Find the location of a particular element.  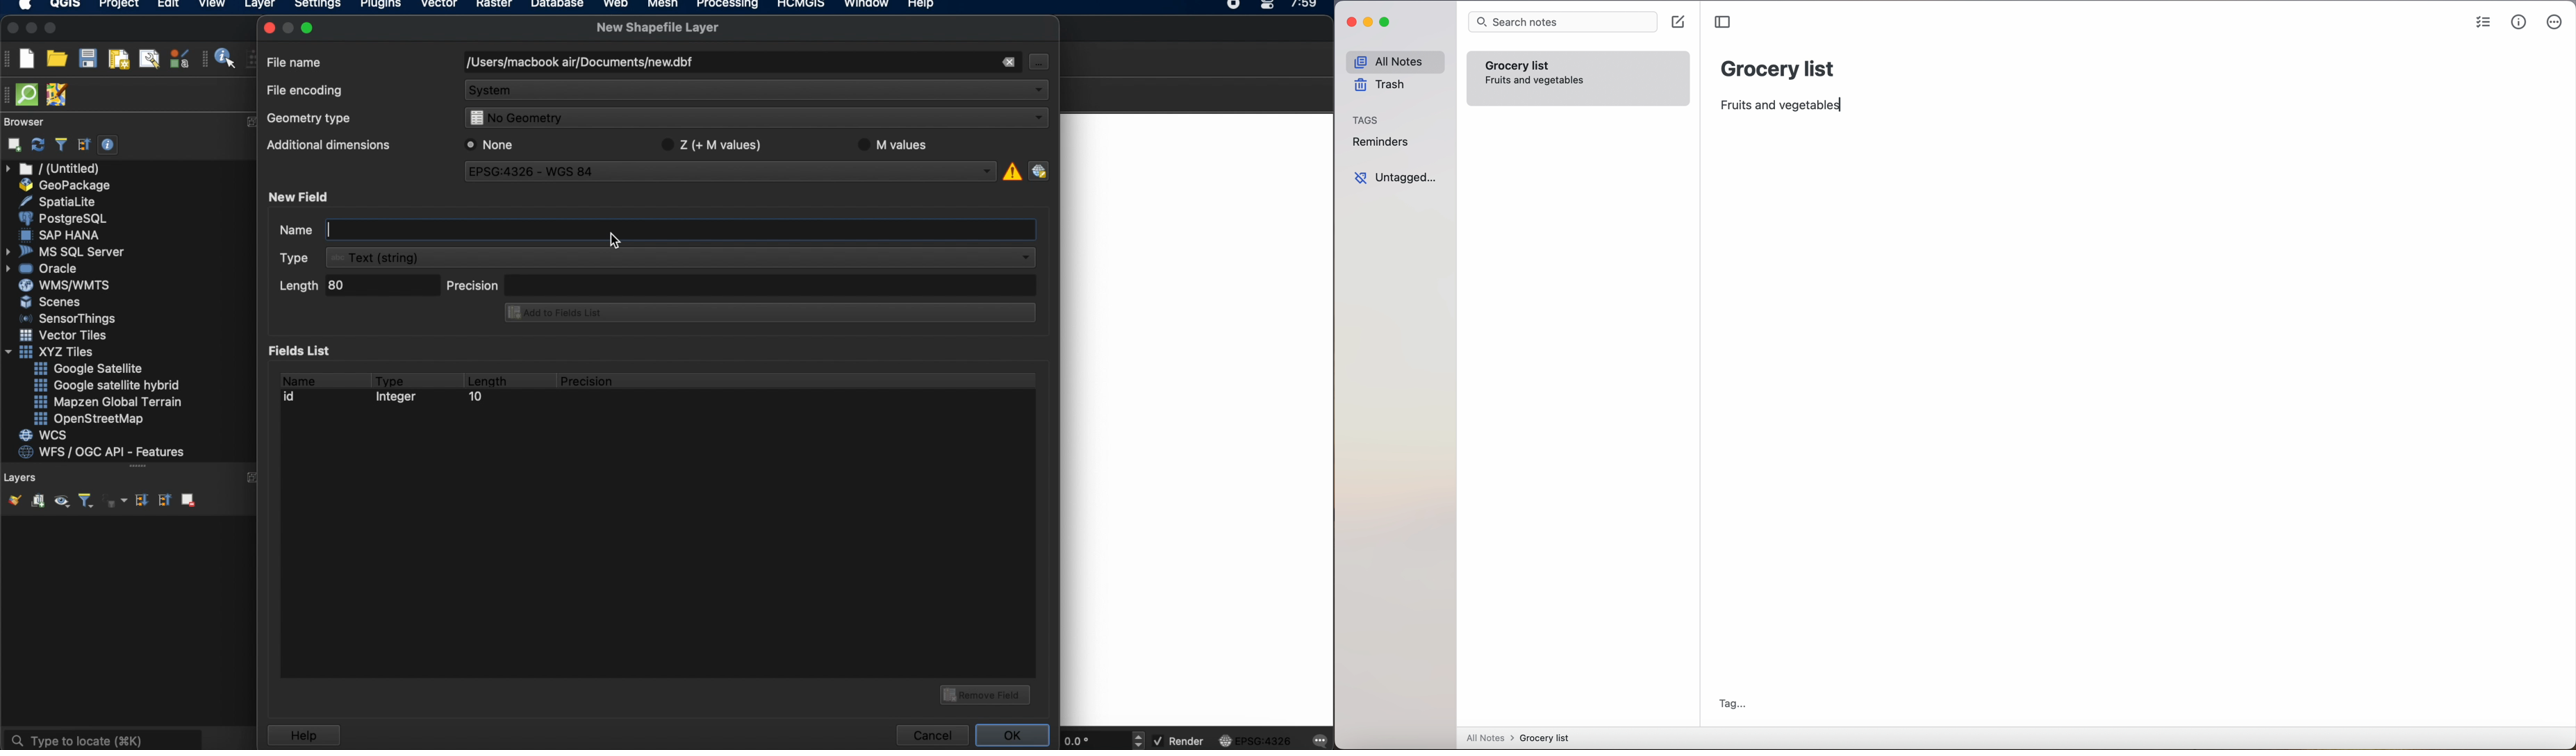

fruits and vegetables is located at coordinates (1785, 106).